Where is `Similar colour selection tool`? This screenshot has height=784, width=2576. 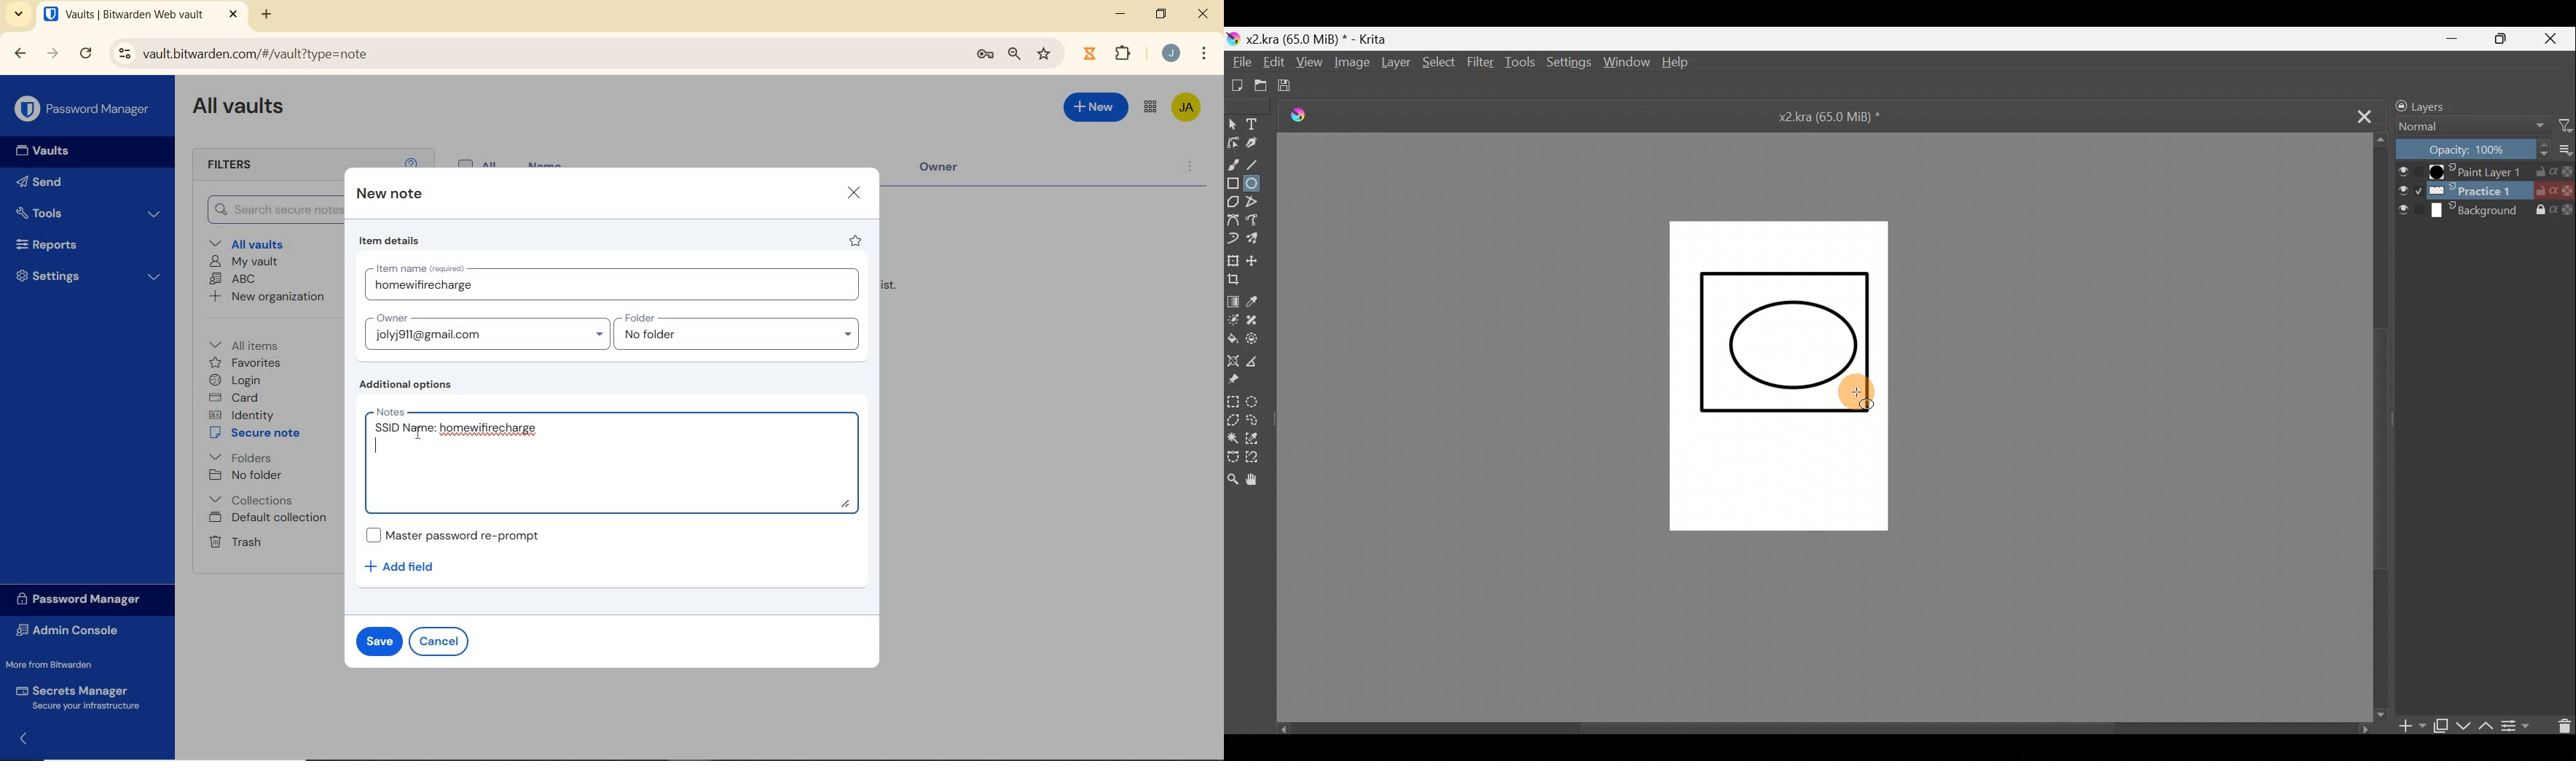 Similar colour selection tool is located at coordinates (1256, 438).